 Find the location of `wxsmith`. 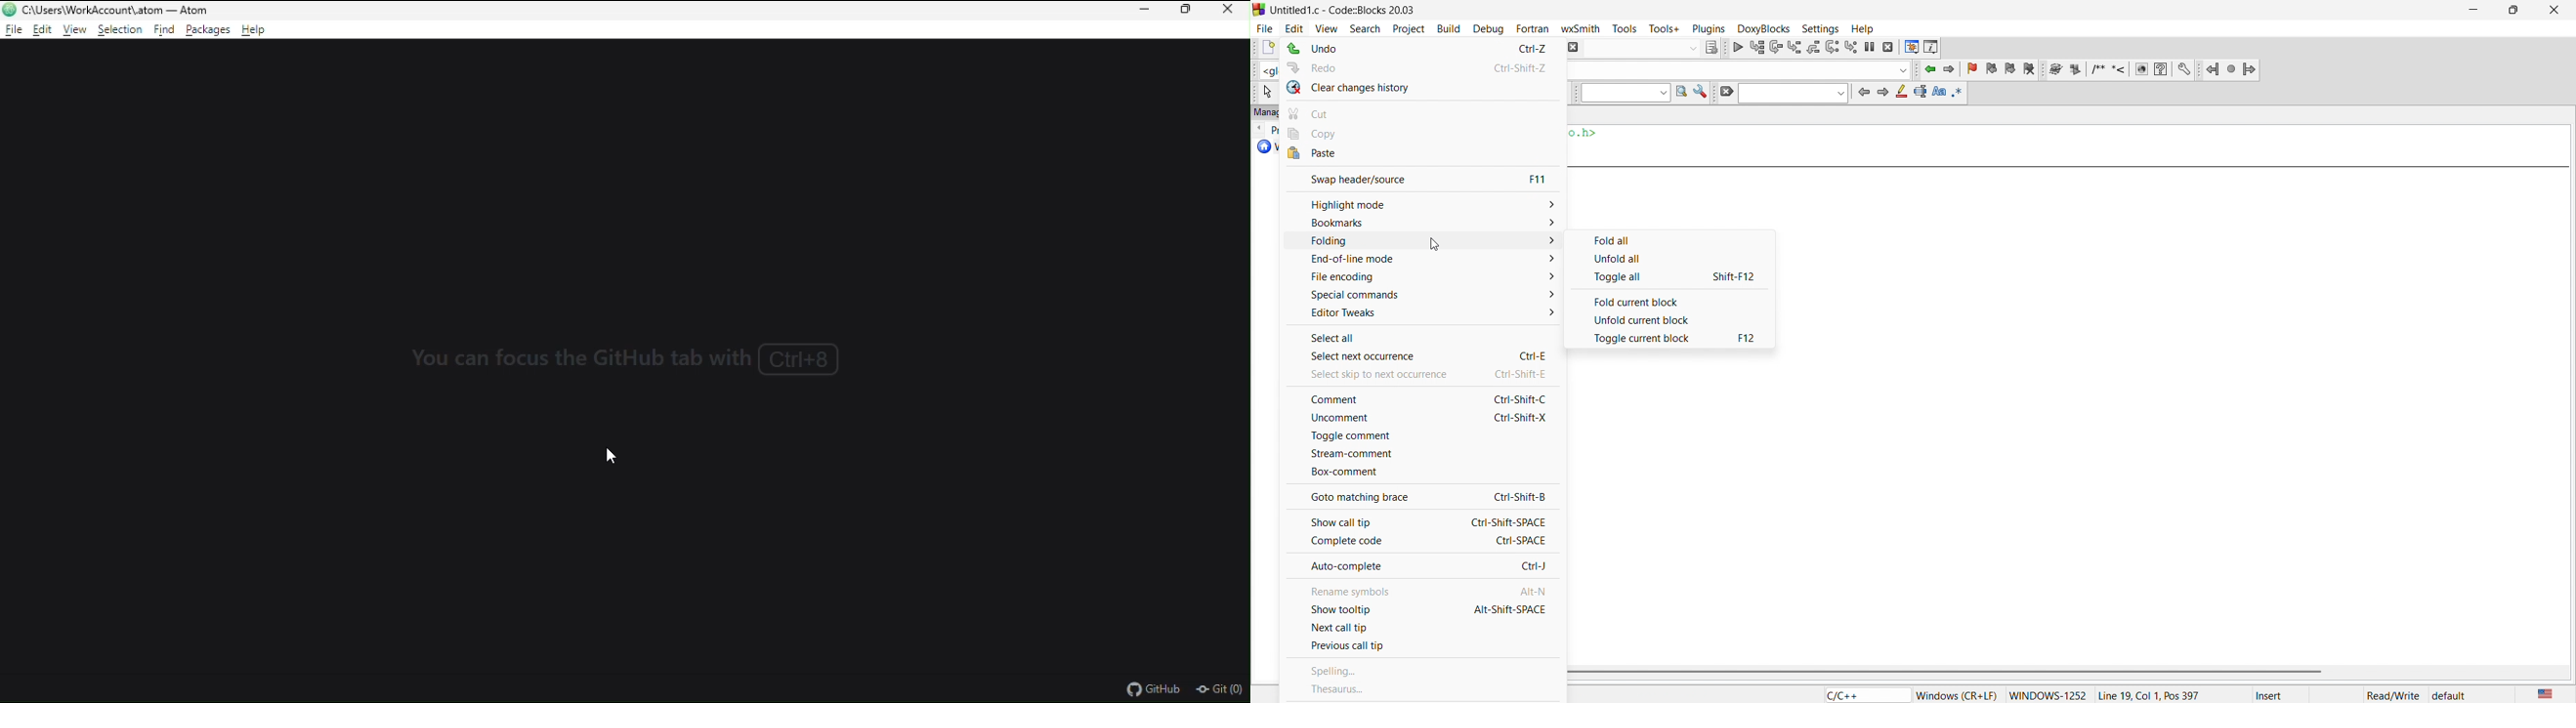

wxsmith is located at coordinates (1584, 27).